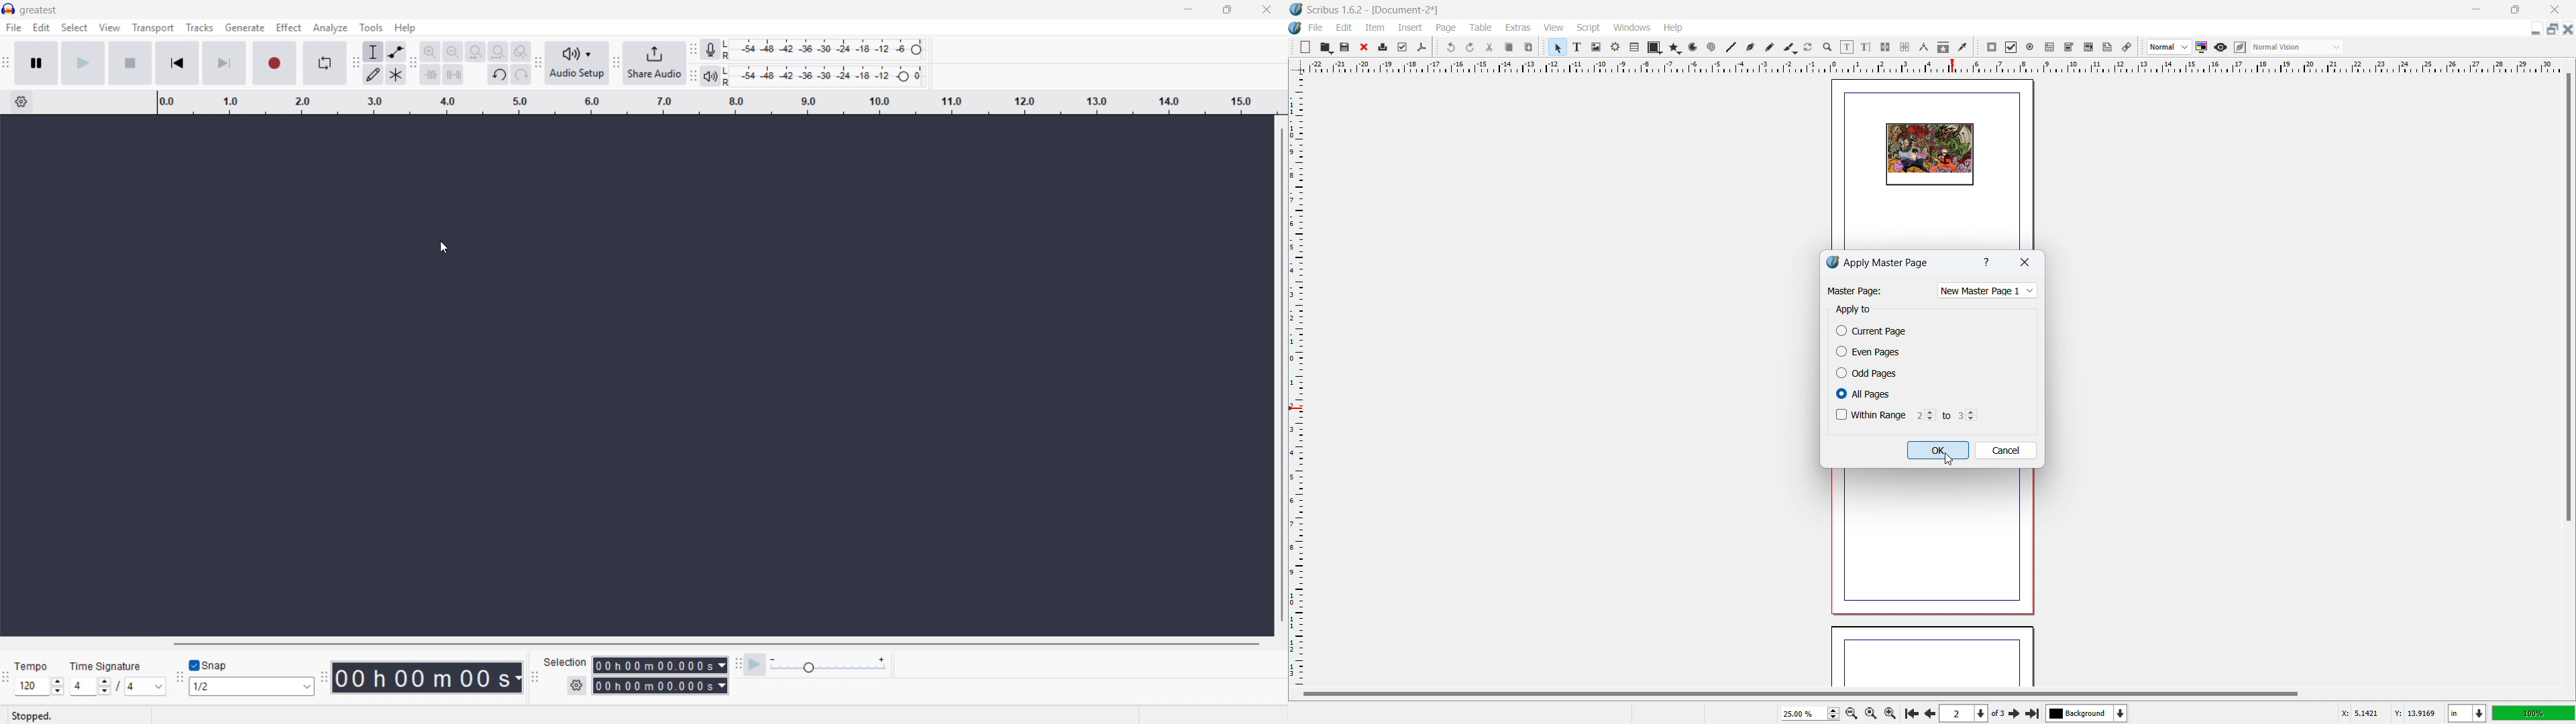  What do you see at coordinates (2568, 29) in the screenshot?
I see `close document` at bounding box center [2568, 29].